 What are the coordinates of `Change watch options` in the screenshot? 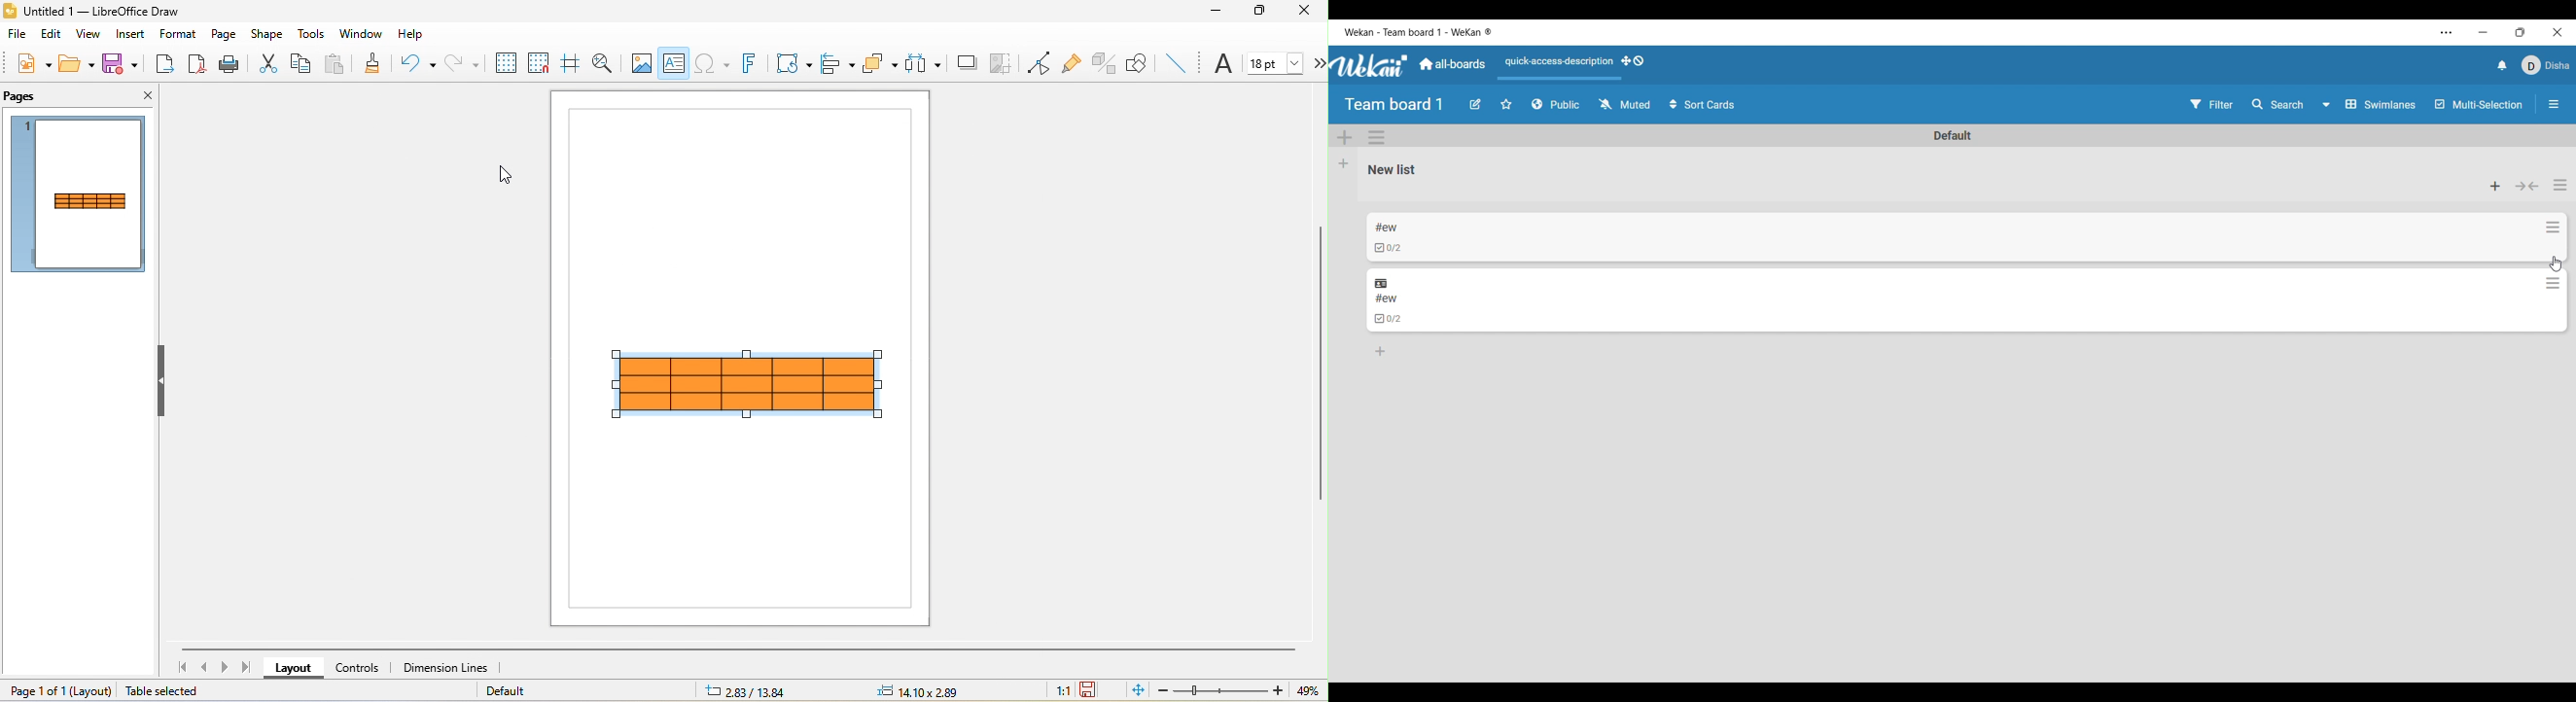 It's located at (1624, 104).